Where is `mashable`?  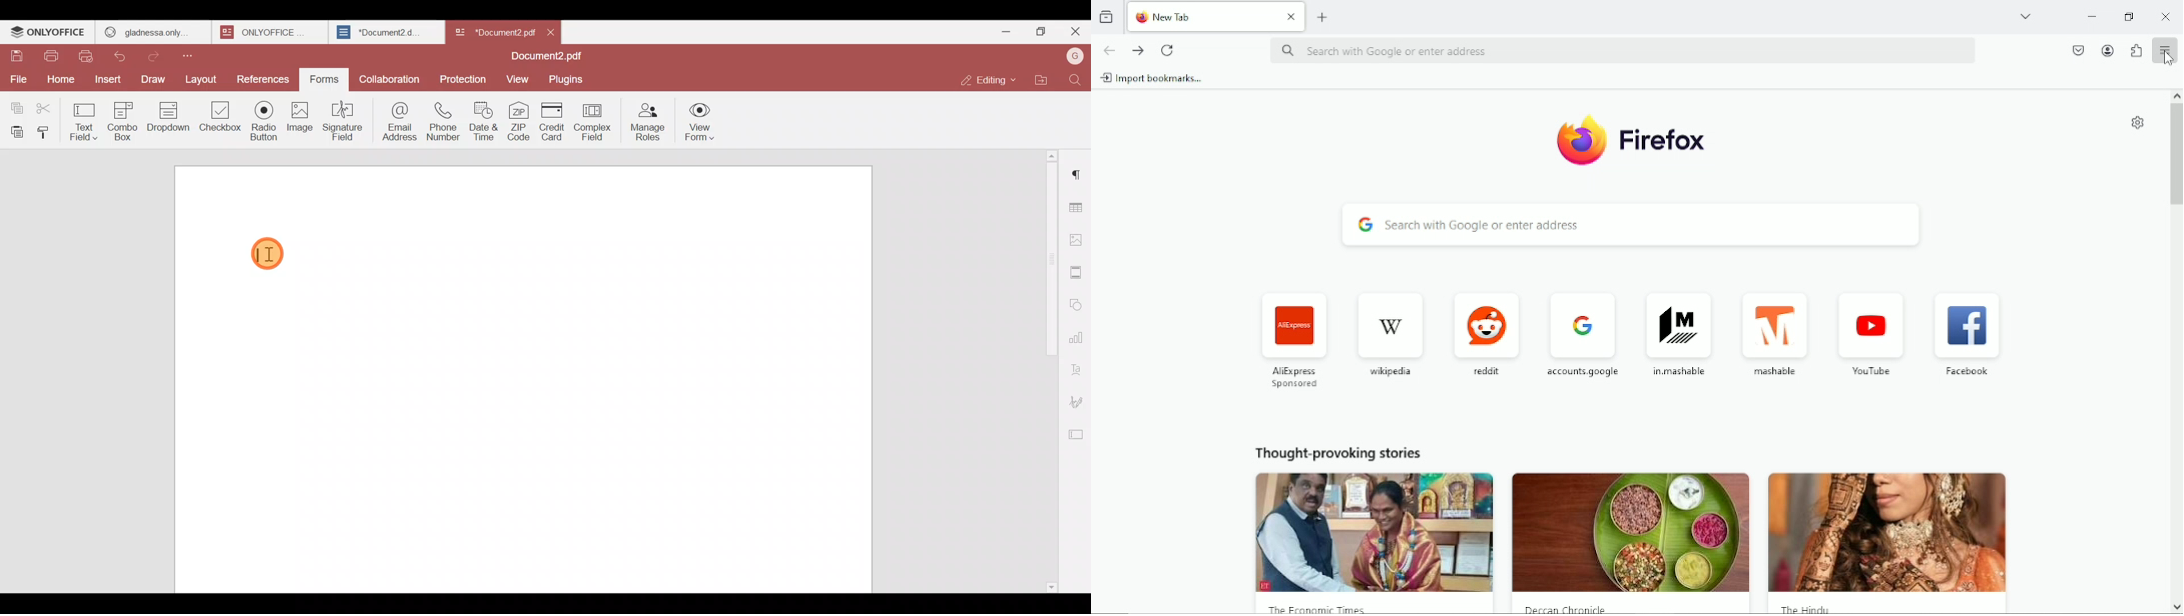 mashable is located at coordinates (1773, 326).